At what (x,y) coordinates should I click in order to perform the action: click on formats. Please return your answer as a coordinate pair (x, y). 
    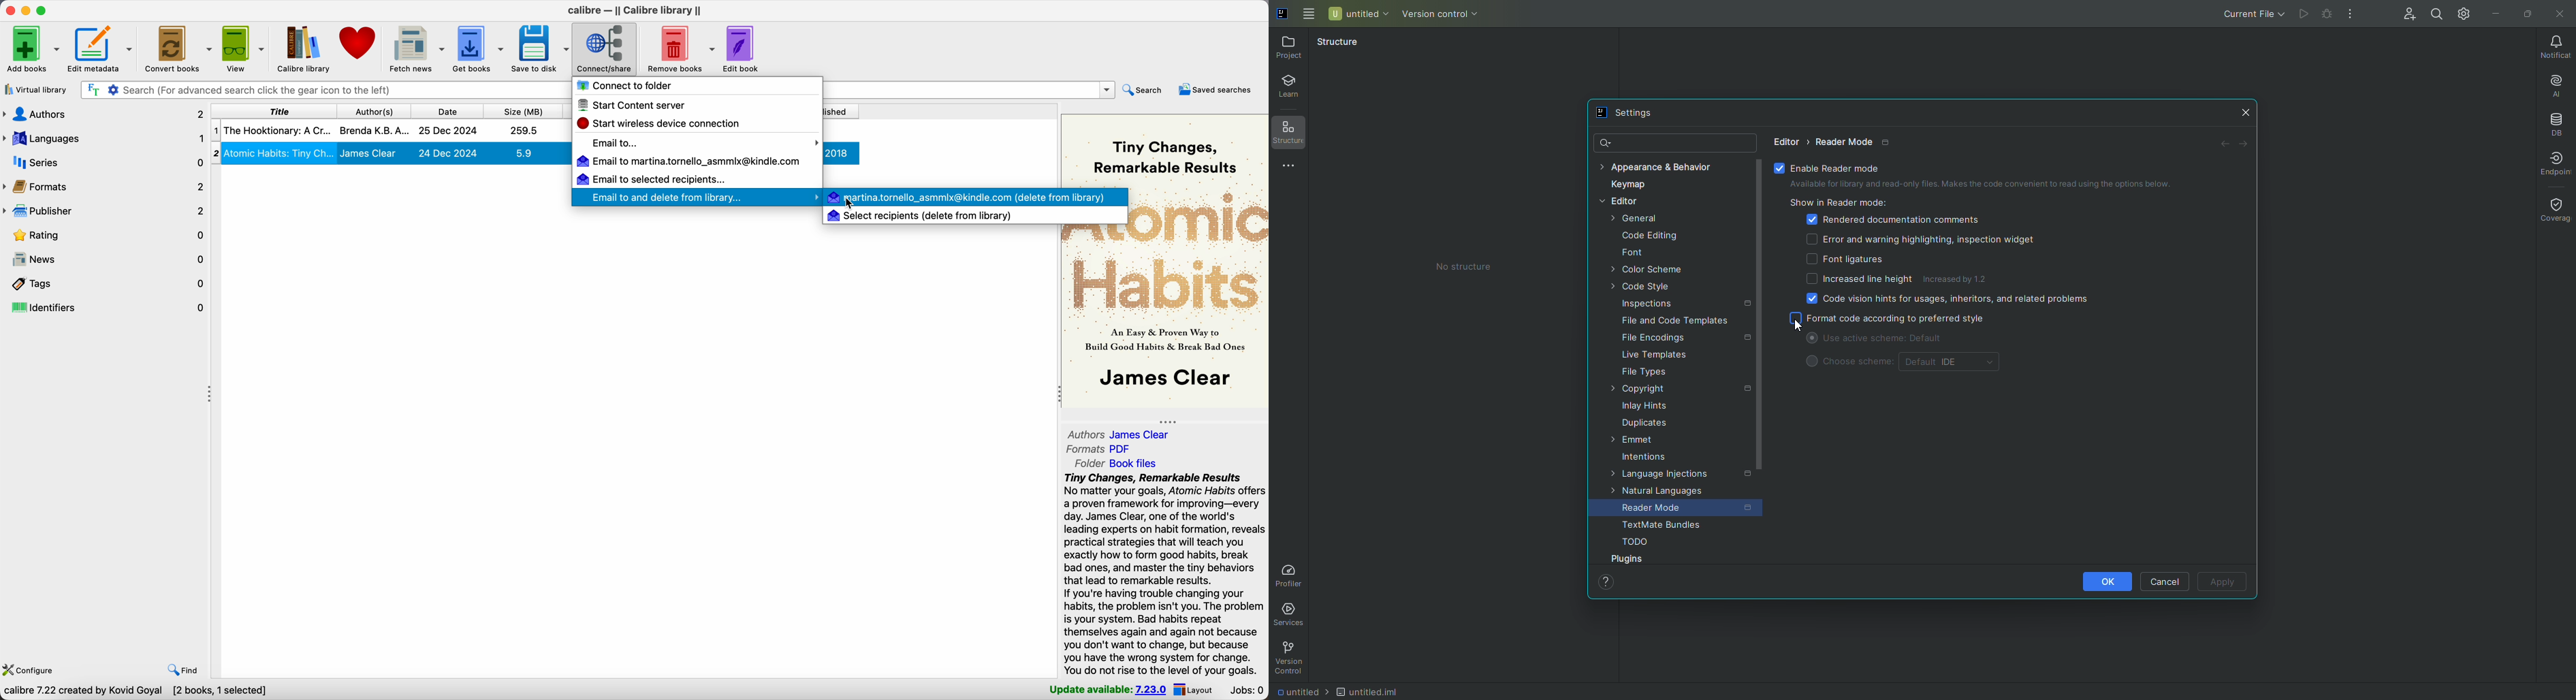
    Looking at the image, I should click on (105, 186).